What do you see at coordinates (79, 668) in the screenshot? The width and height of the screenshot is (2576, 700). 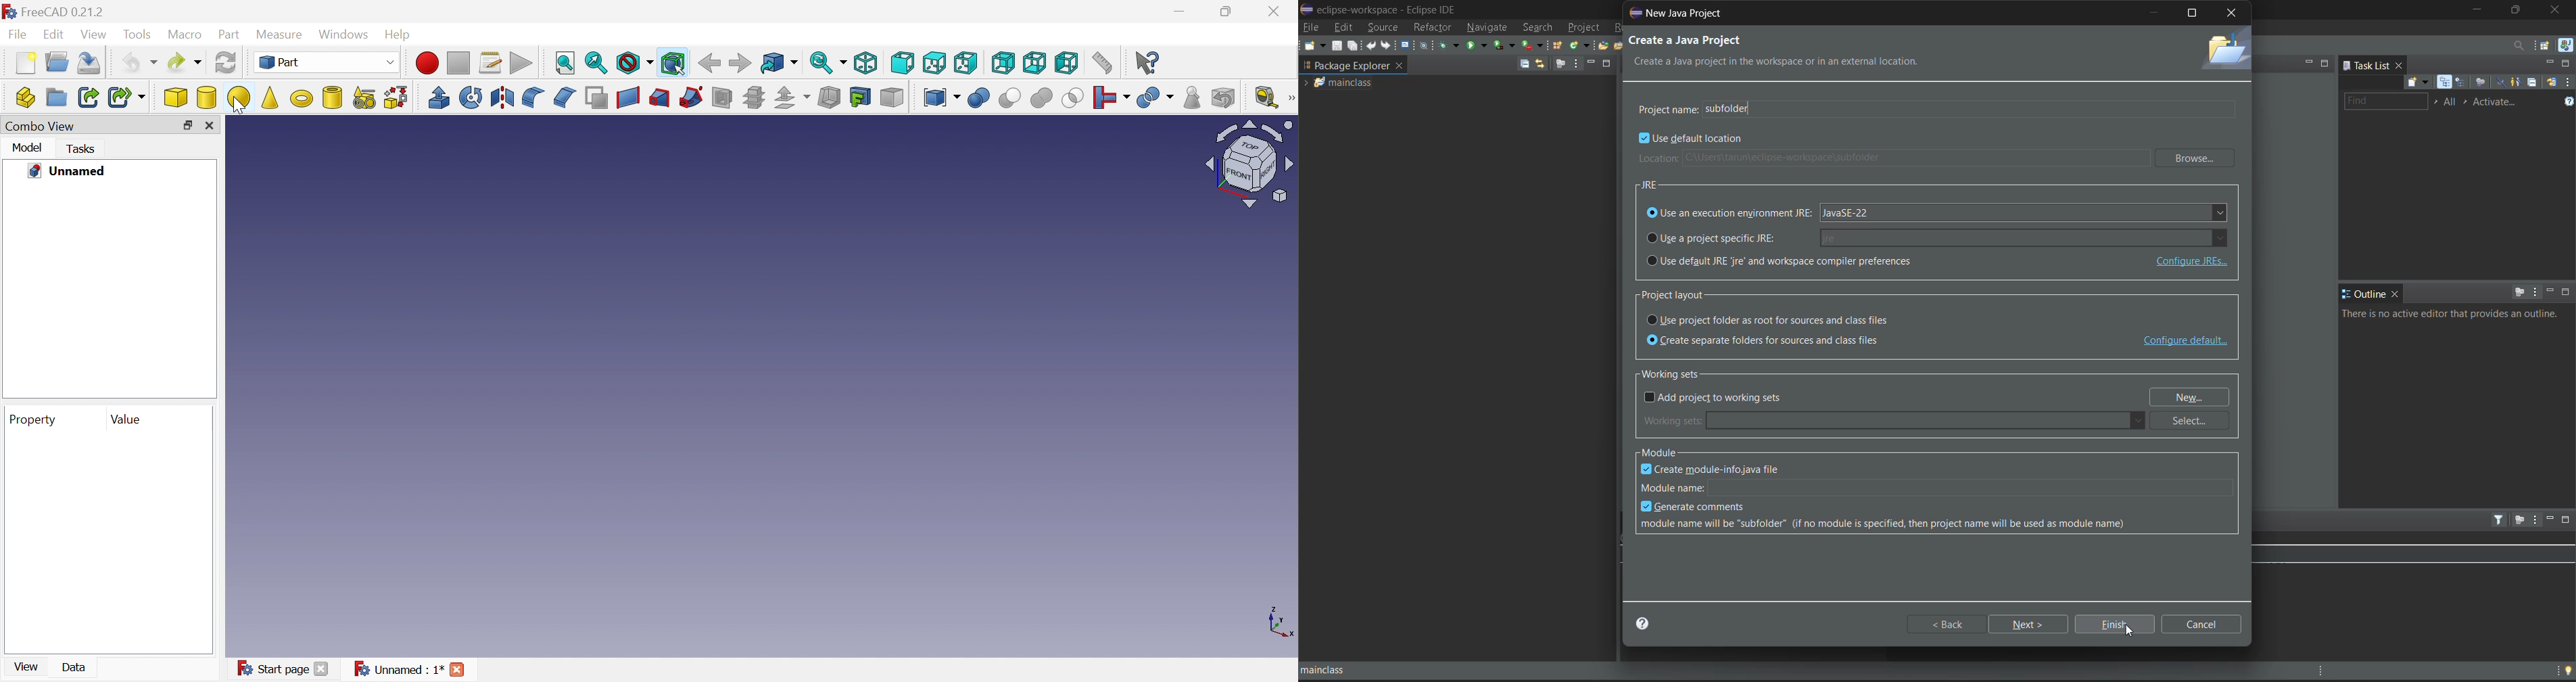 I see `Data` at bounding box center [79, 668].